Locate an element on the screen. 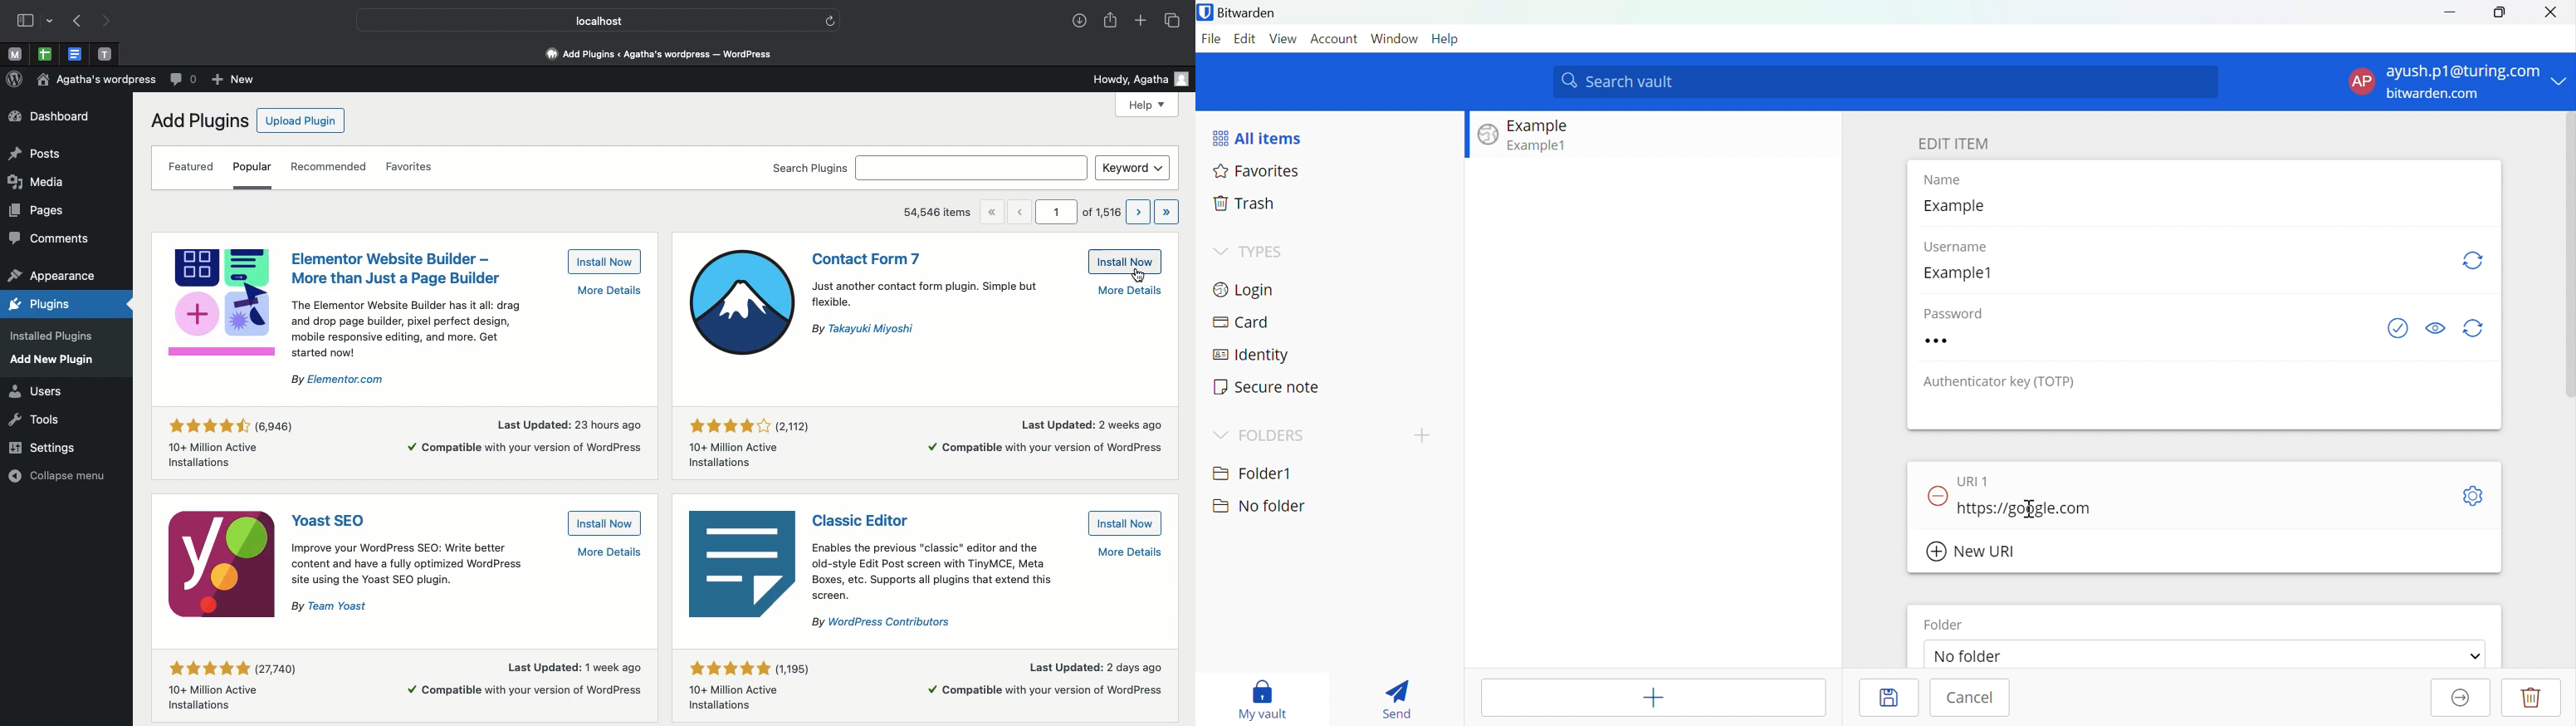  Icon is located at coordinates (220, 564).